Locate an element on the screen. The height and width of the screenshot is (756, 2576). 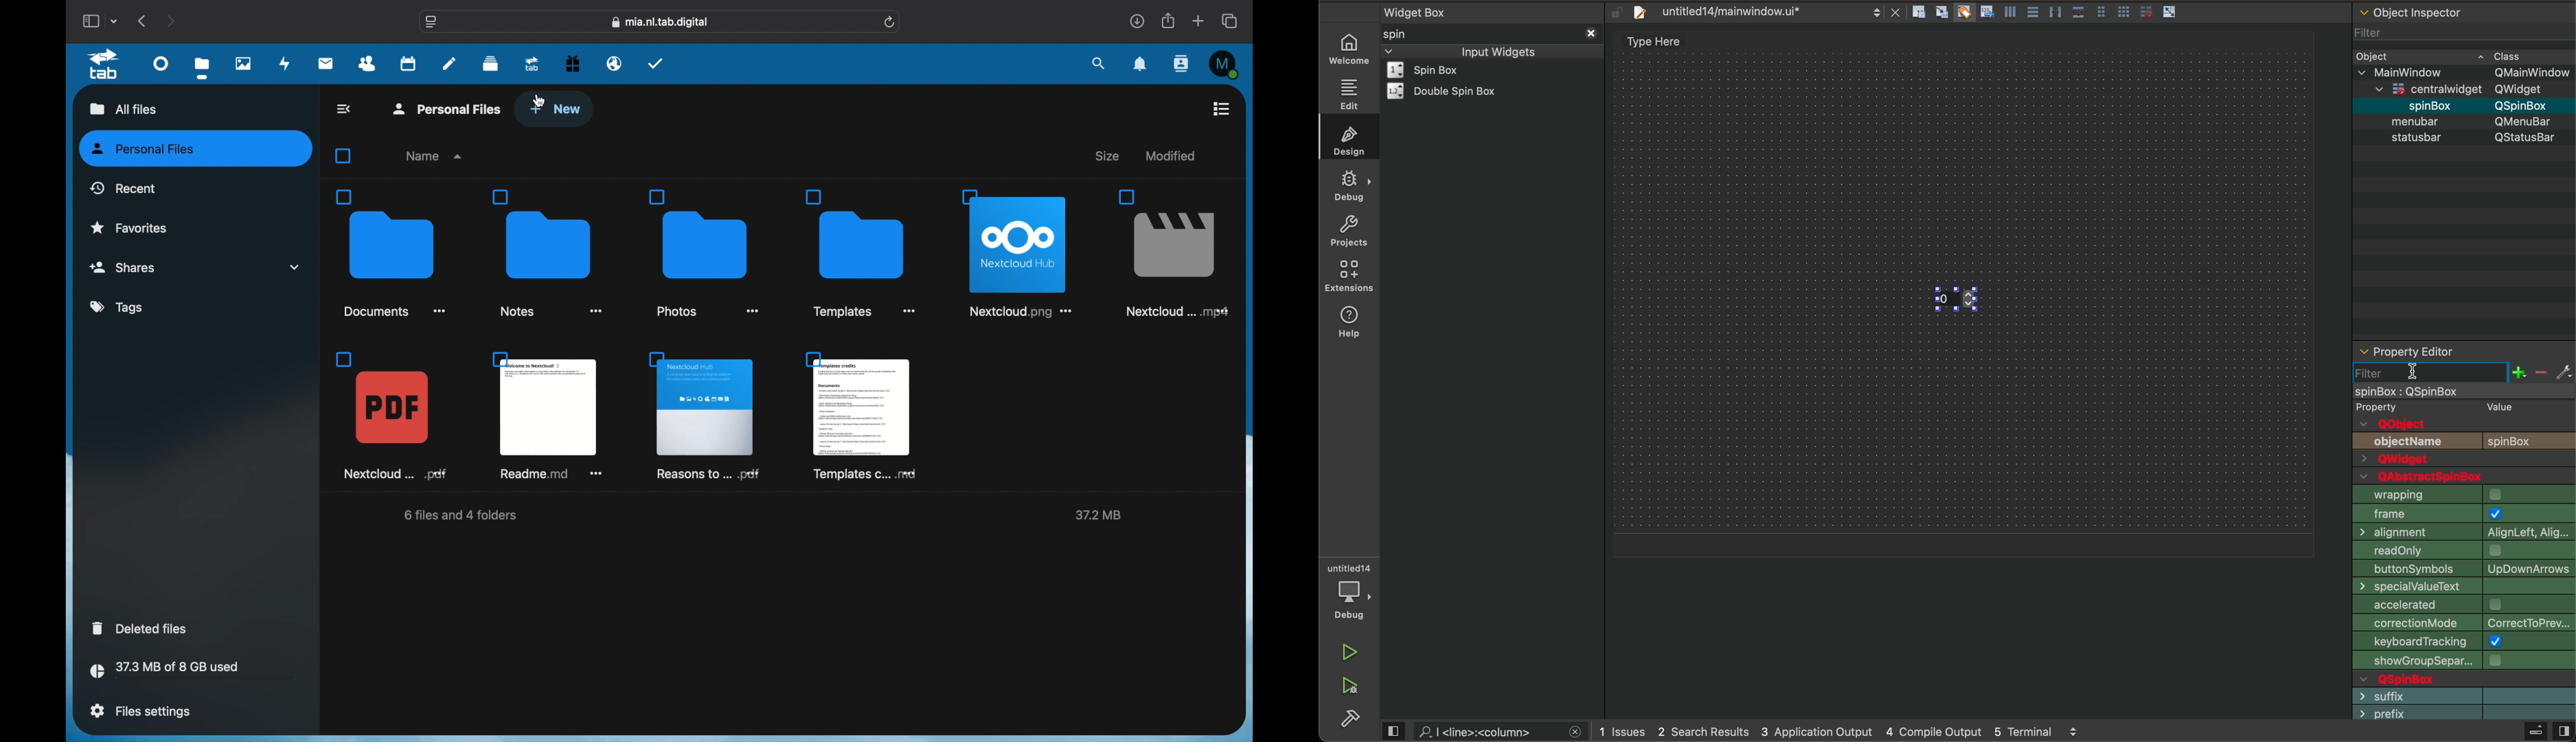
spin is located at coordinates (1411, 34).